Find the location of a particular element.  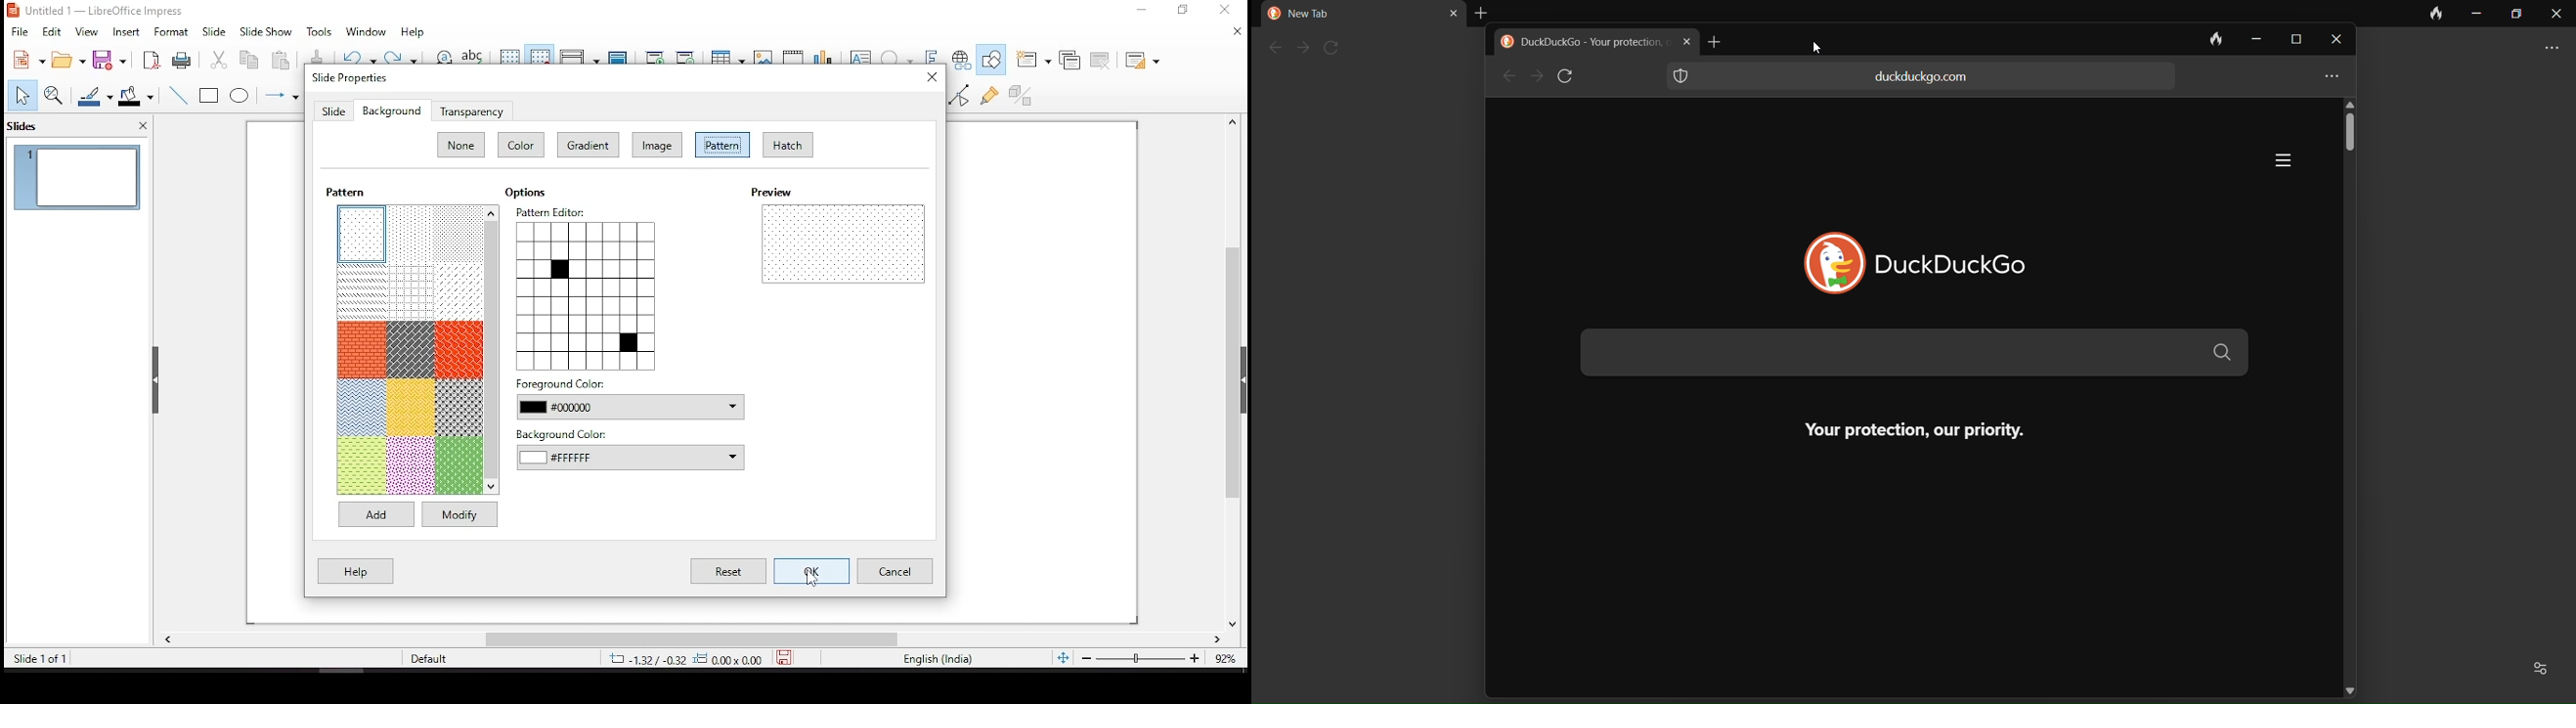

print is located at coordinates (182, 62).